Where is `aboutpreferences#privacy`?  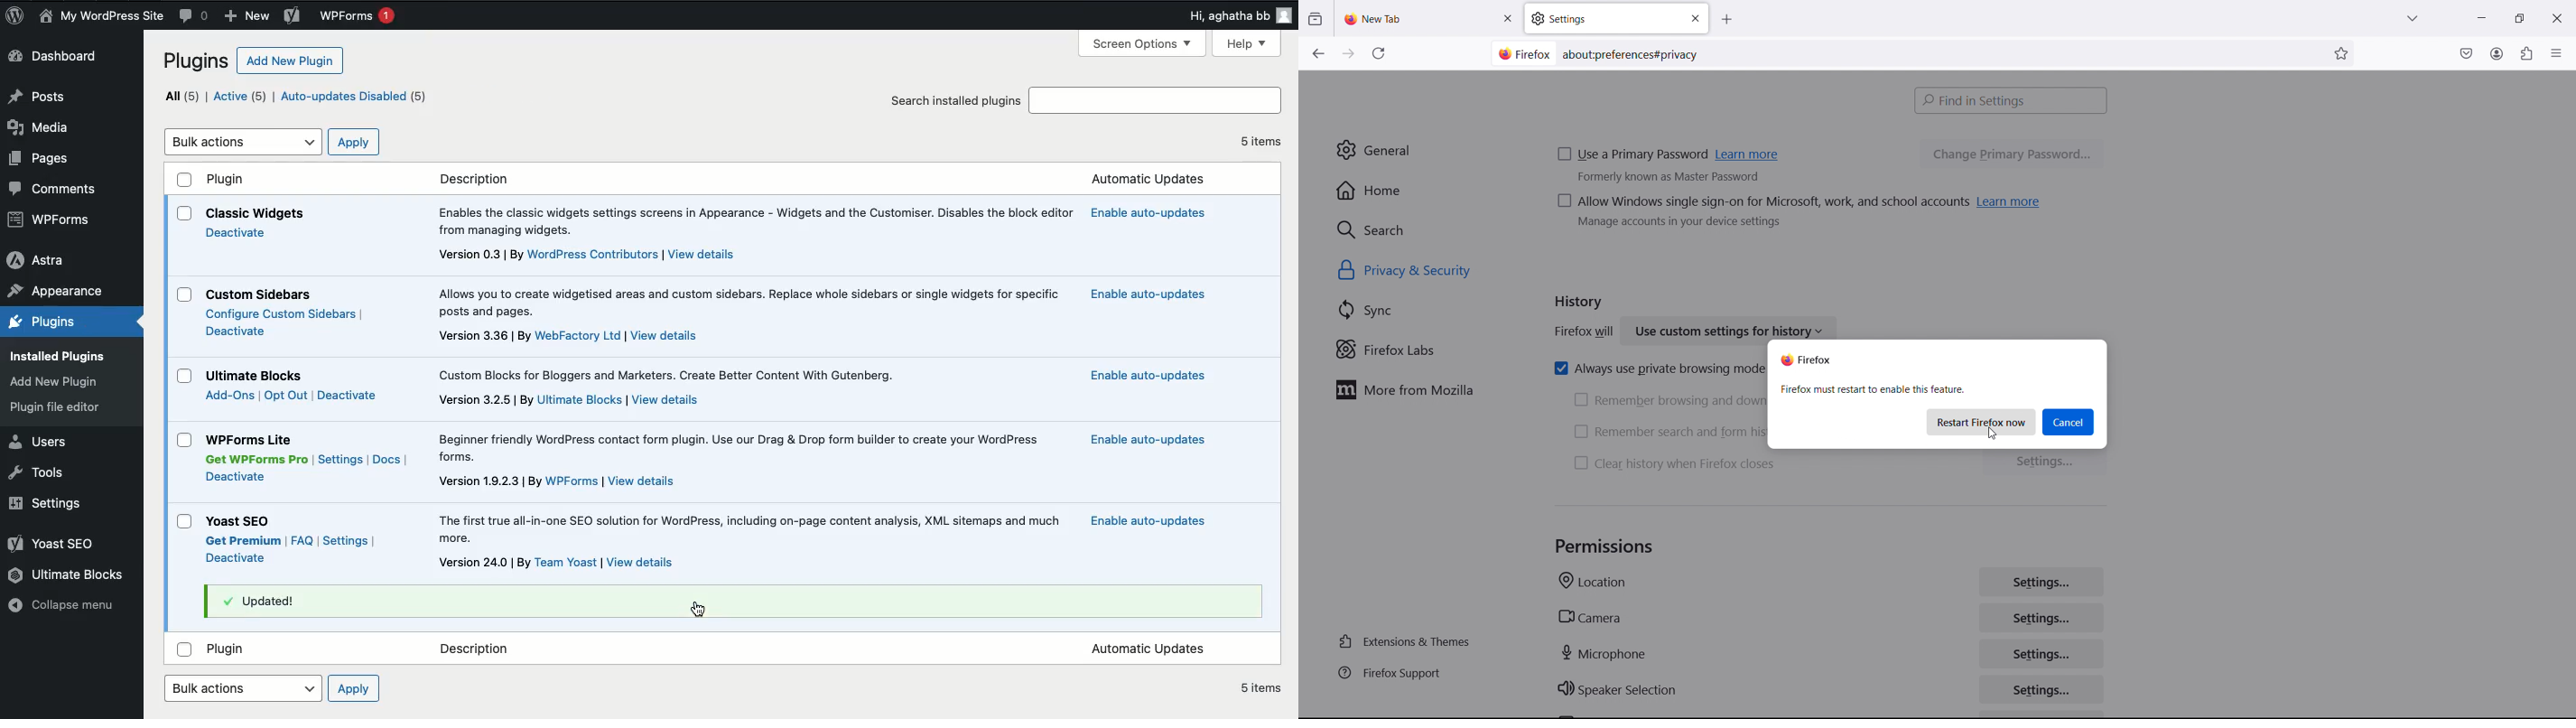
aboutpreferences#privacy is located at coordinates (1635, 52).